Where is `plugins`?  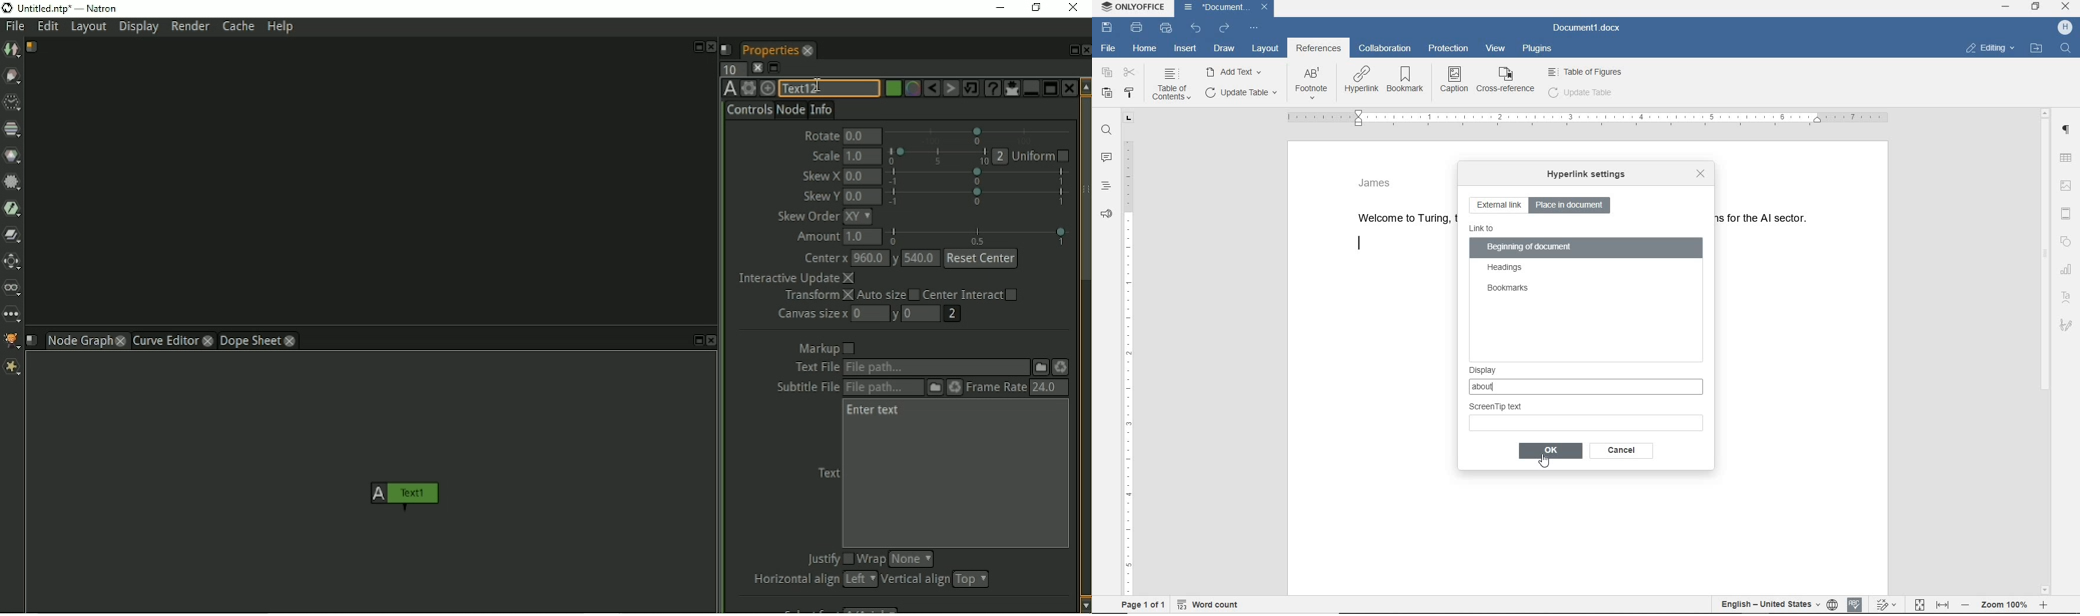 plugins is located at coordinates (1538, 51).